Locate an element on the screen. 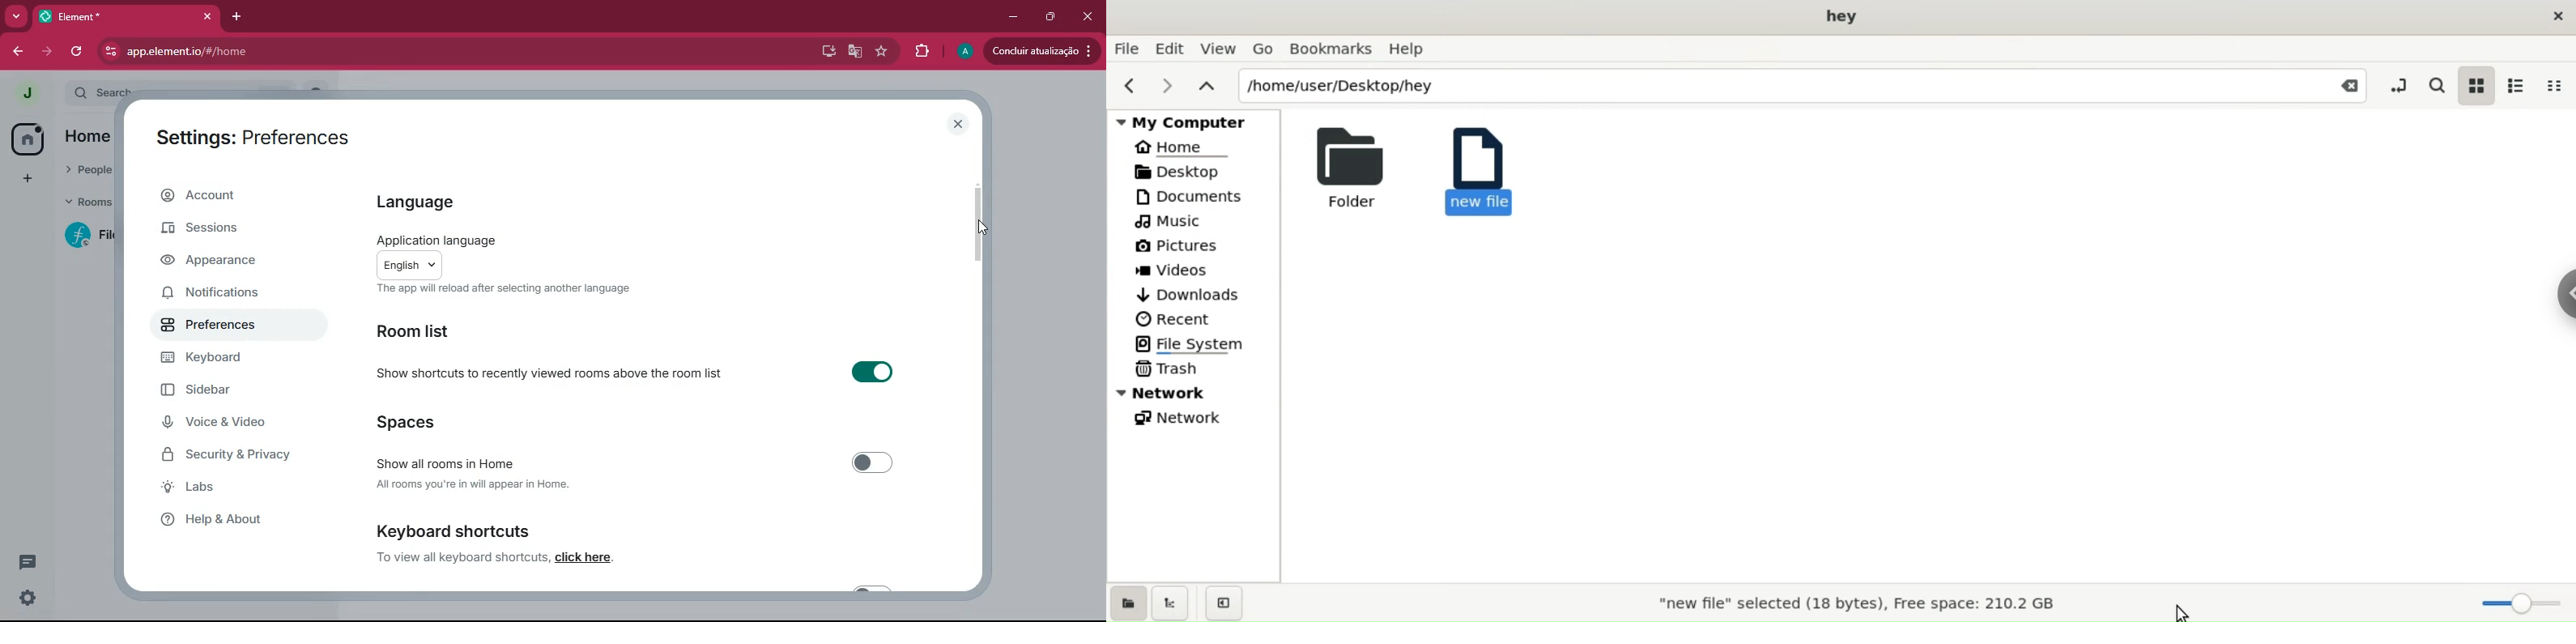 Image resolution: width=2576 pixels, height=644 pixels. settings: preferences is located at coordinates (253, 135).